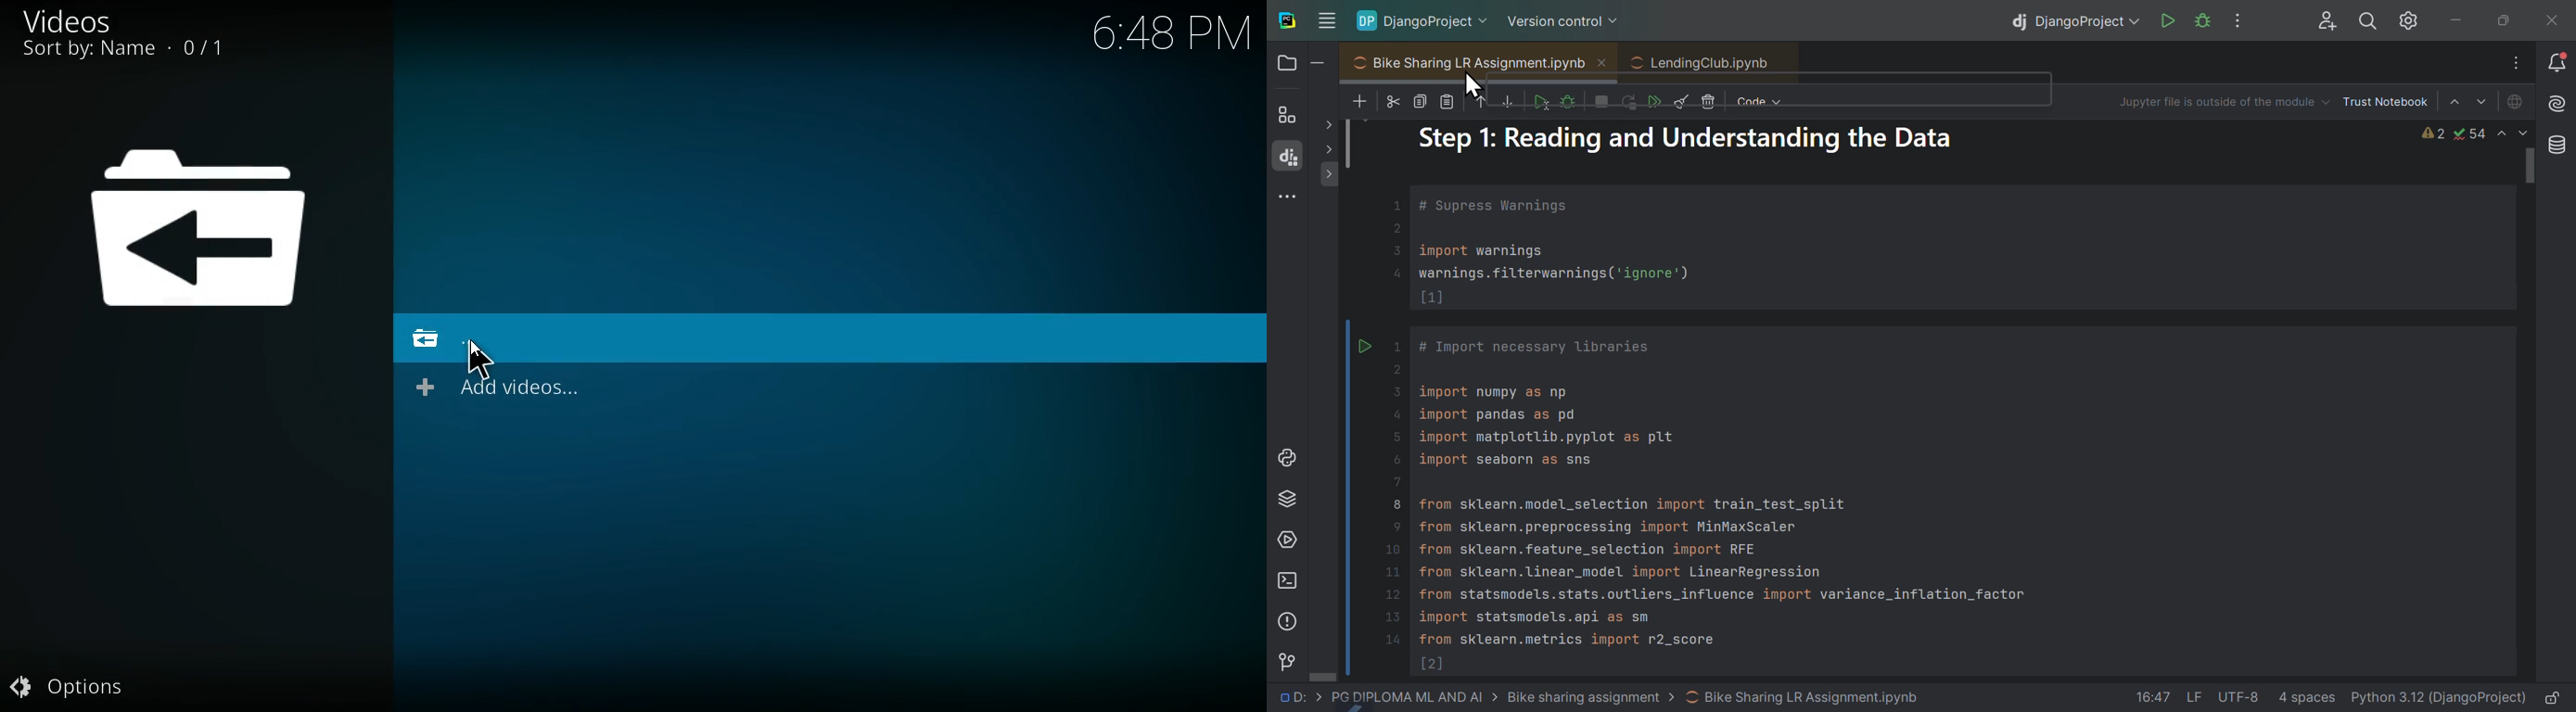 The height and width of the screenshot is (728, 2576). What do you see at coordinates (1159, 34) in the screenshot?
I see `time` at bounding box center [1159, 34].